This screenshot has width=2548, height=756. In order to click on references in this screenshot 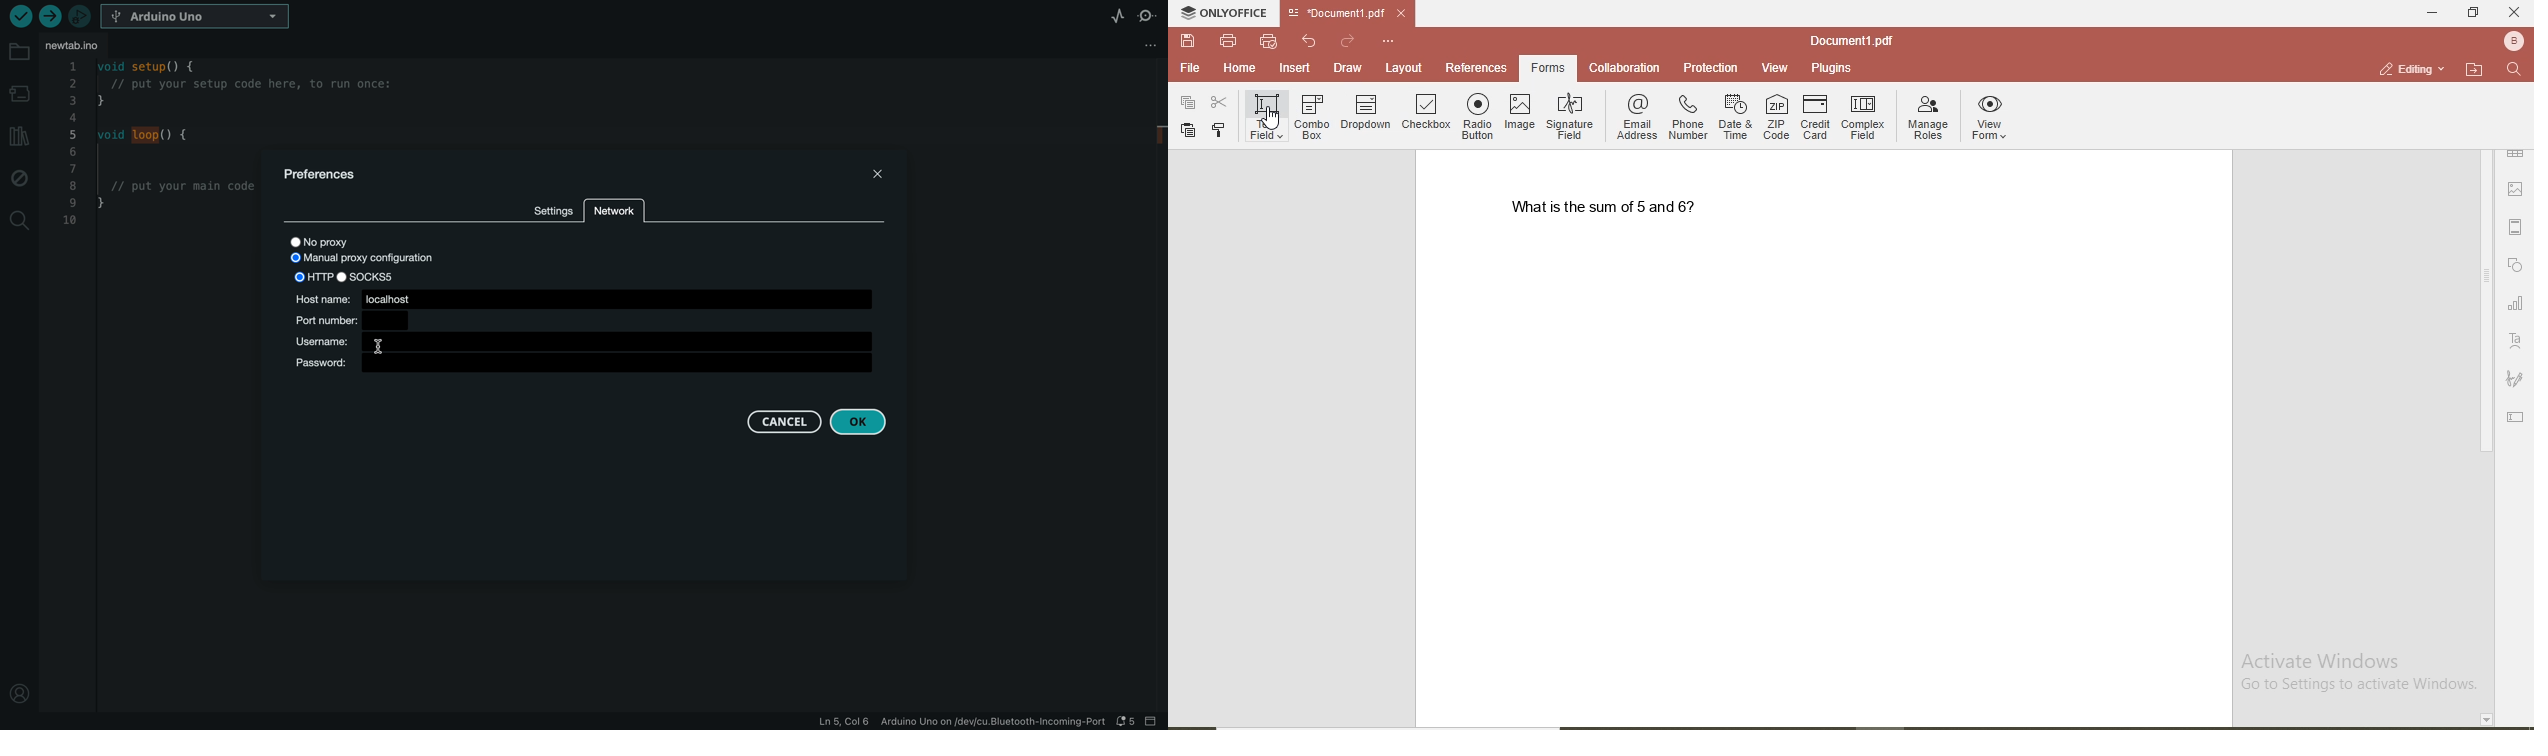, I will do `click(1477, 69)`.